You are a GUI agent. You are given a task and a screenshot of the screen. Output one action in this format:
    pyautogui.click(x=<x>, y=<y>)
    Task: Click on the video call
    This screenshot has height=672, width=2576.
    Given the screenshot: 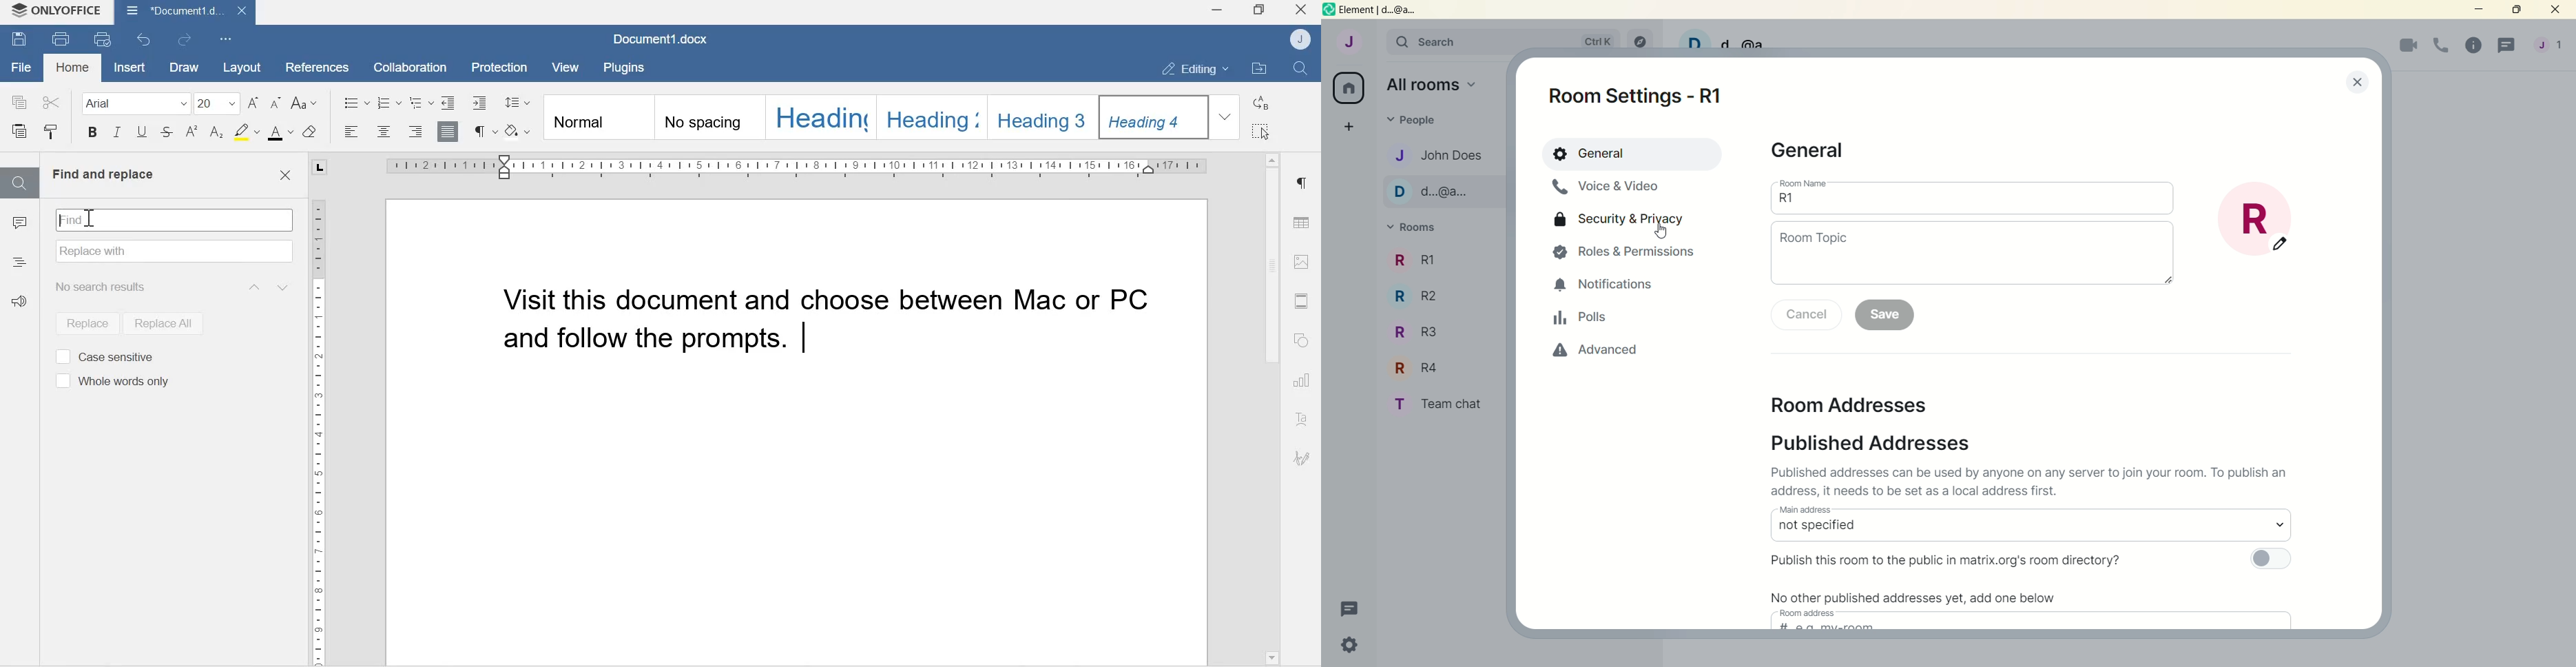 What is the action you would take?
    pyautogui.click(x=2409, y=47)
    